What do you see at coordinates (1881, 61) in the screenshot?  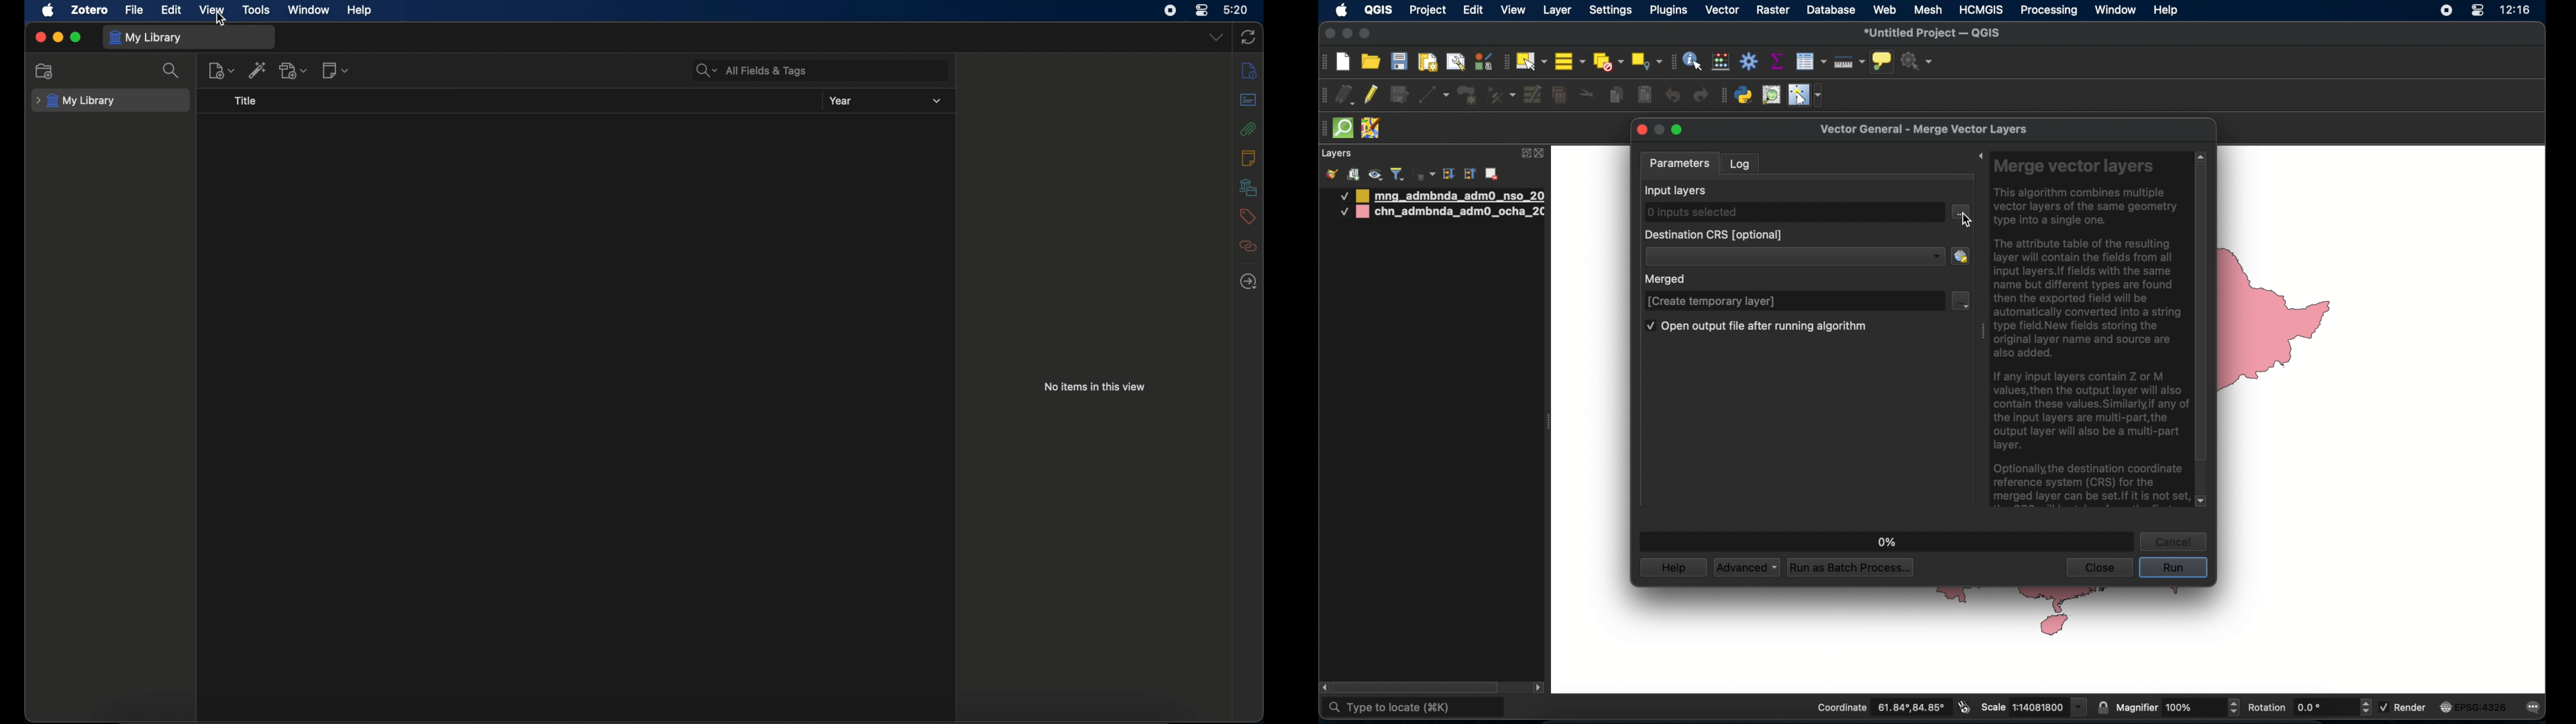 I see `show map tips` at bounding box center [1881, 61].